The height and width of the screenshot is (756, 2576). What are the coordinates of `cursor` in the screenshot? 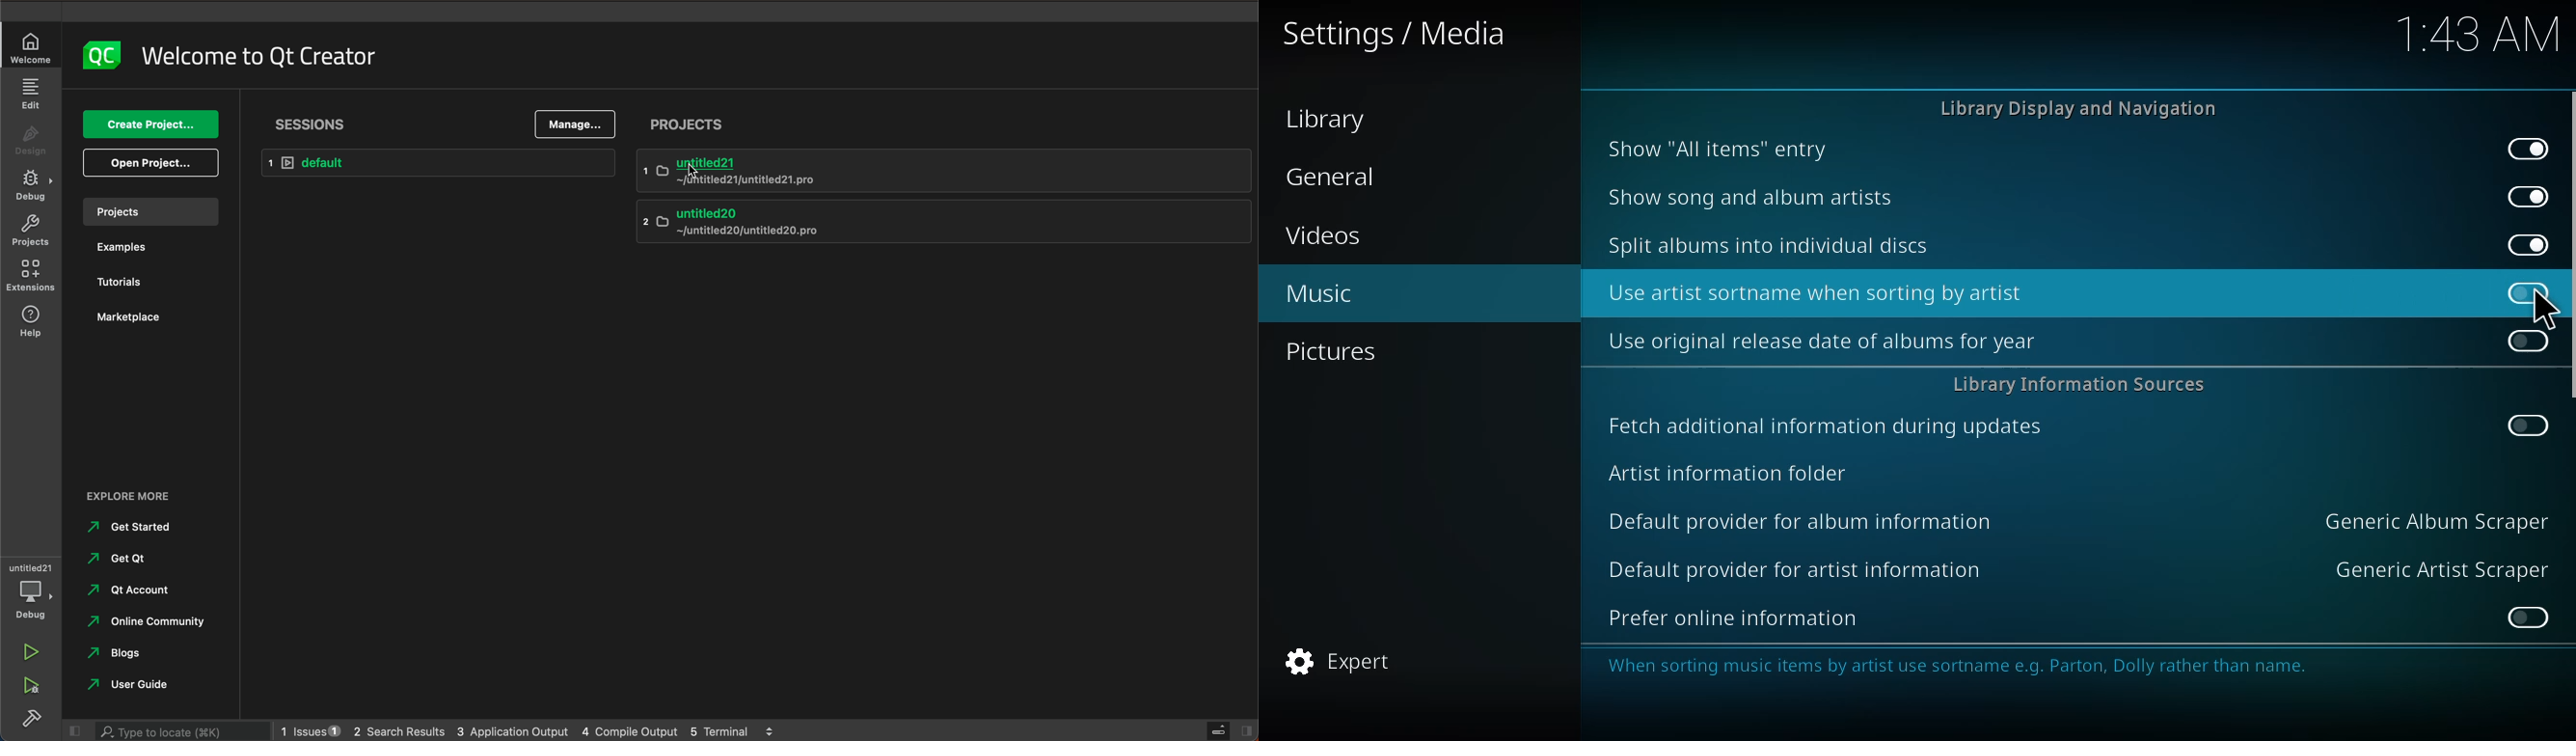 It's located at (691, 172).